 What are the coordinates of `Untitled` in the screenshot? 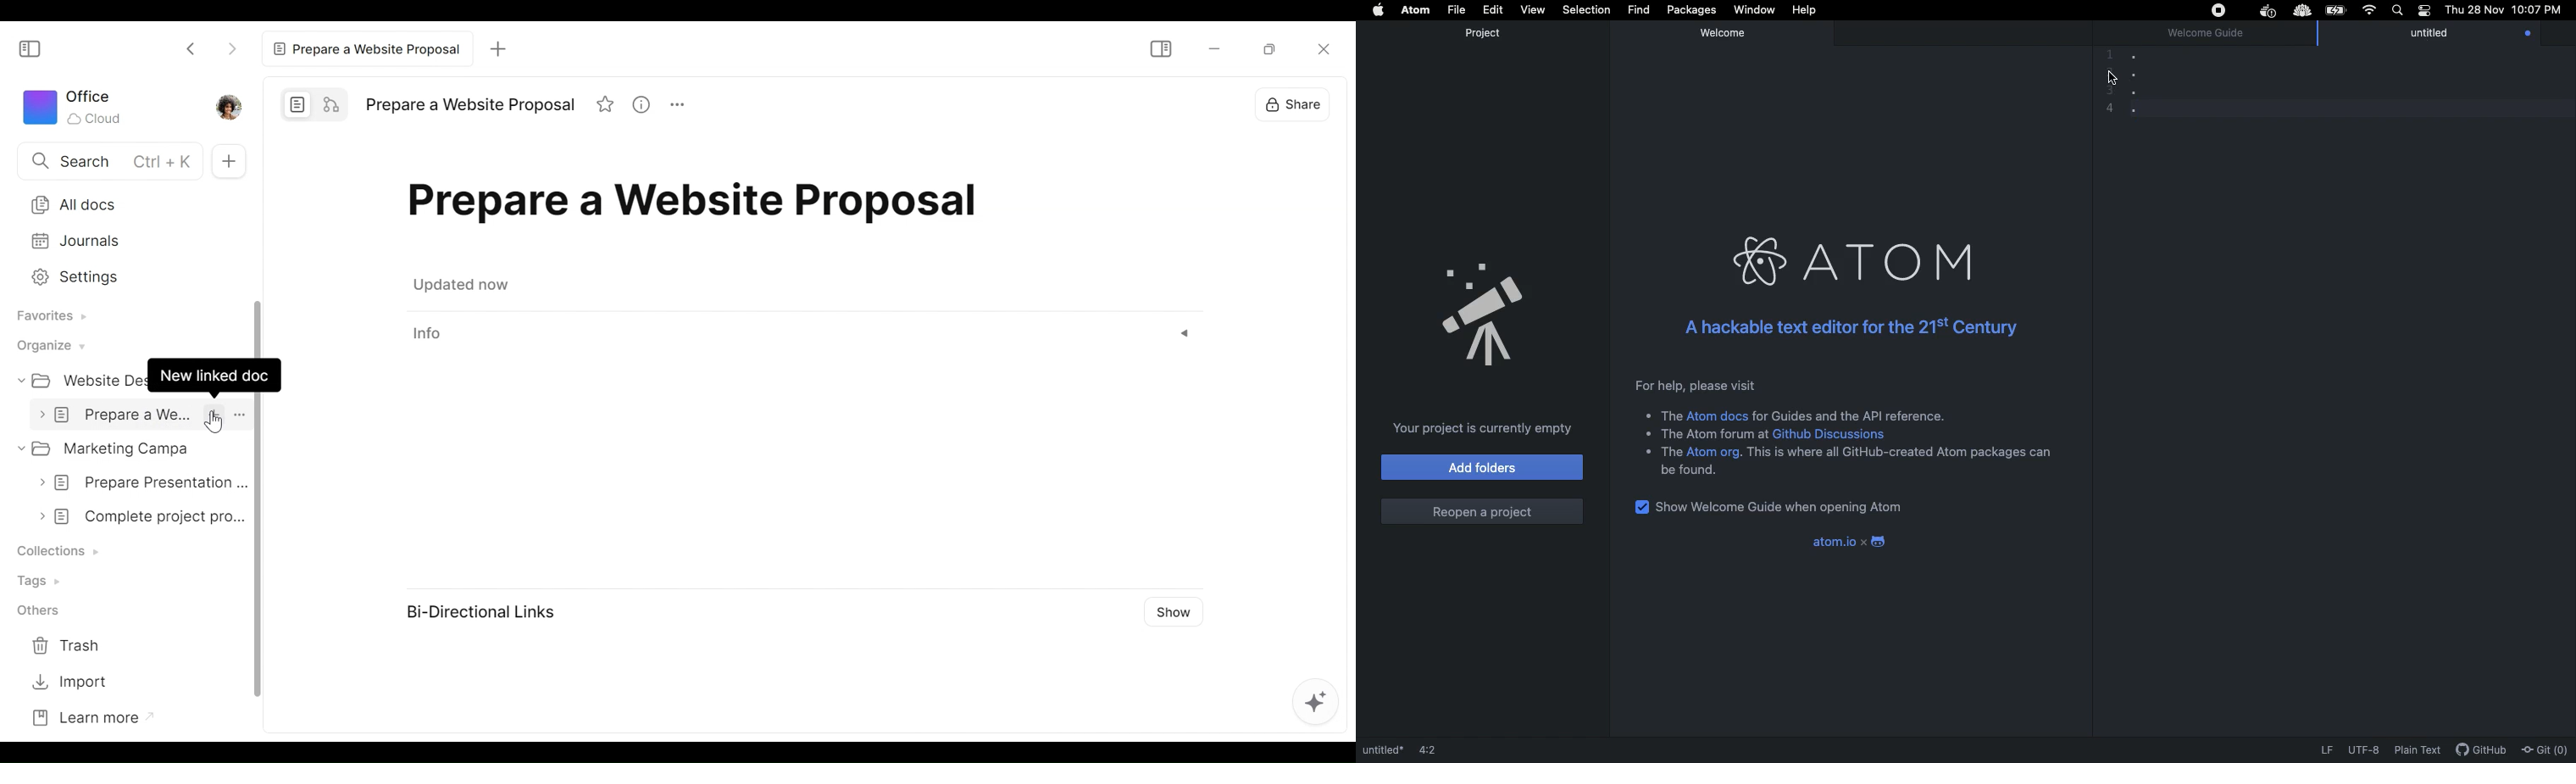 It's located at (2444, 35).